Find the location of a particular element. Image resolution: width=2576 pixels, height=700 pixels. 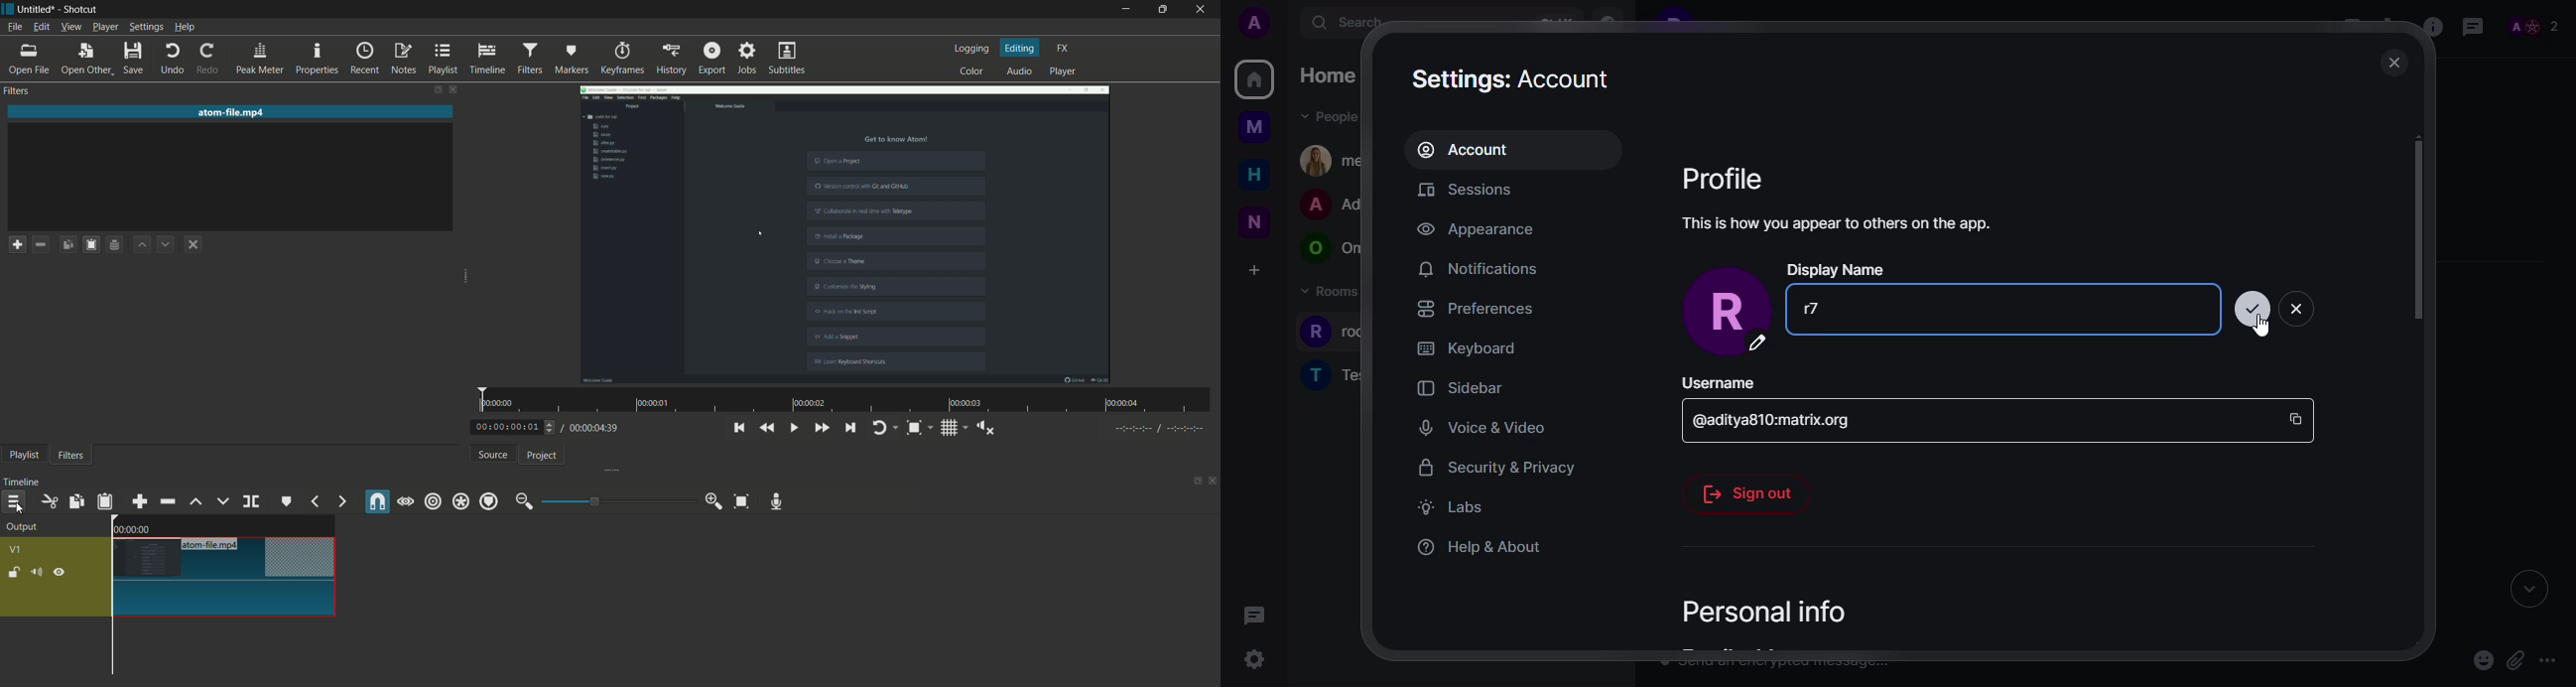

app icon is located at coordinates (8, 9).